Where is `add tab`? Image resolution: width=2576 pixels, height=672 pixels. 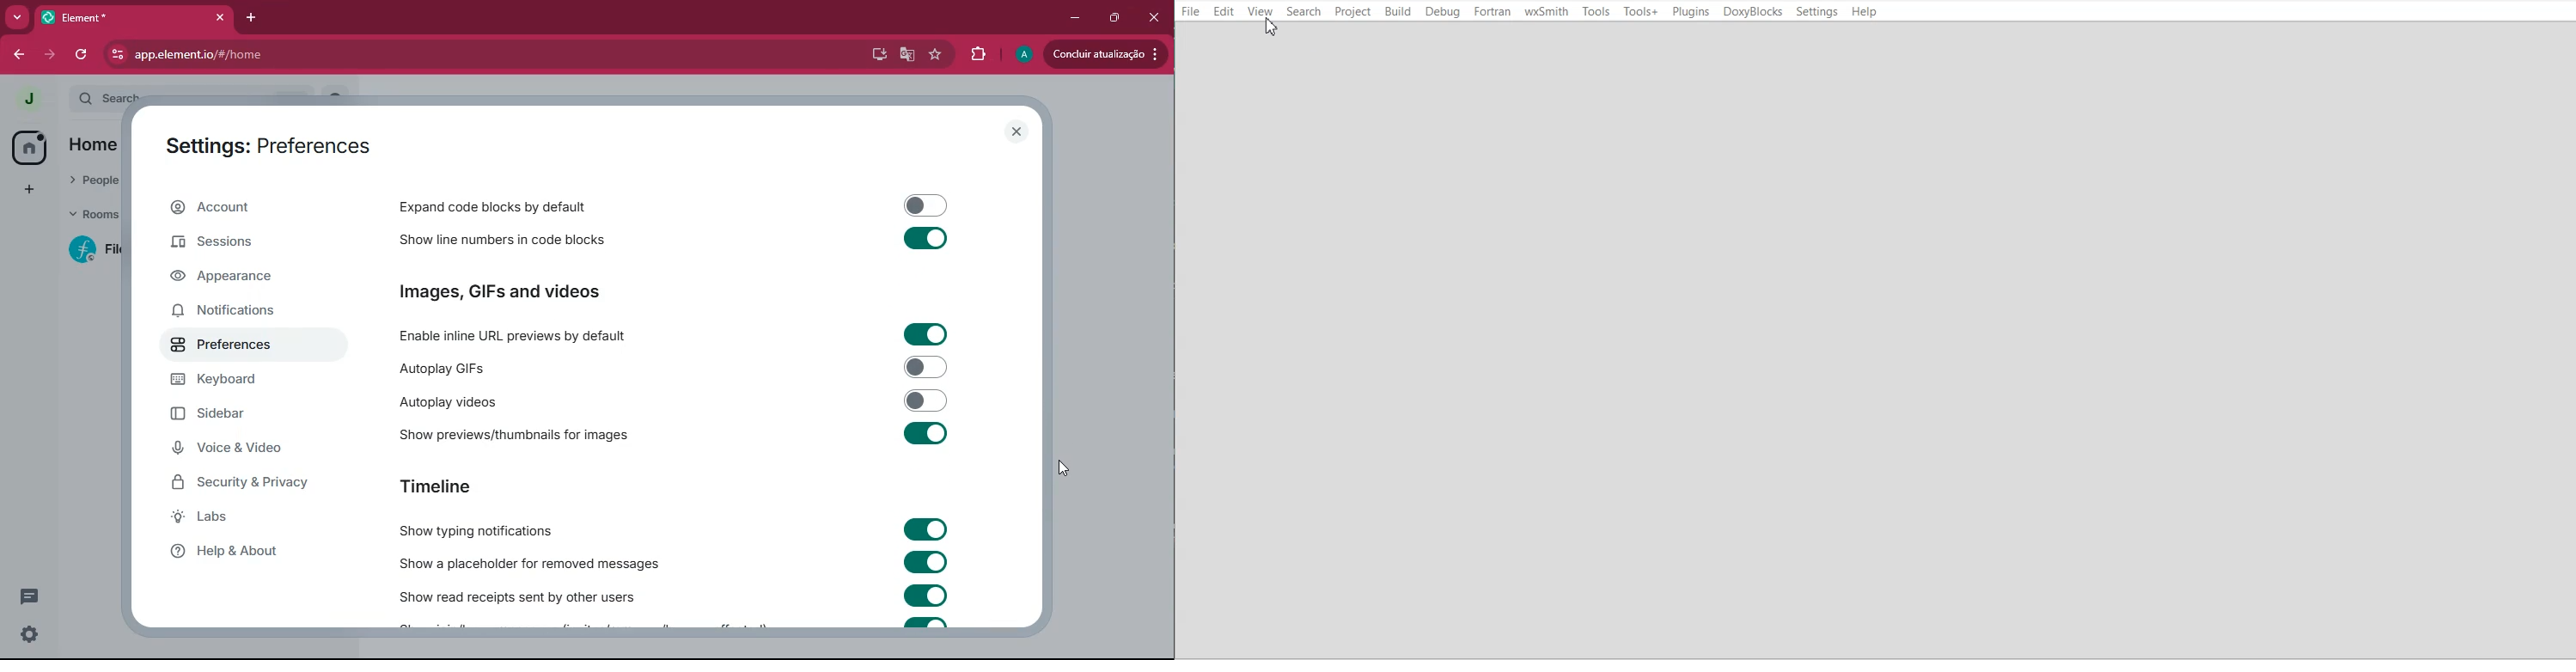
add tab is located at coordinates (250, 18).